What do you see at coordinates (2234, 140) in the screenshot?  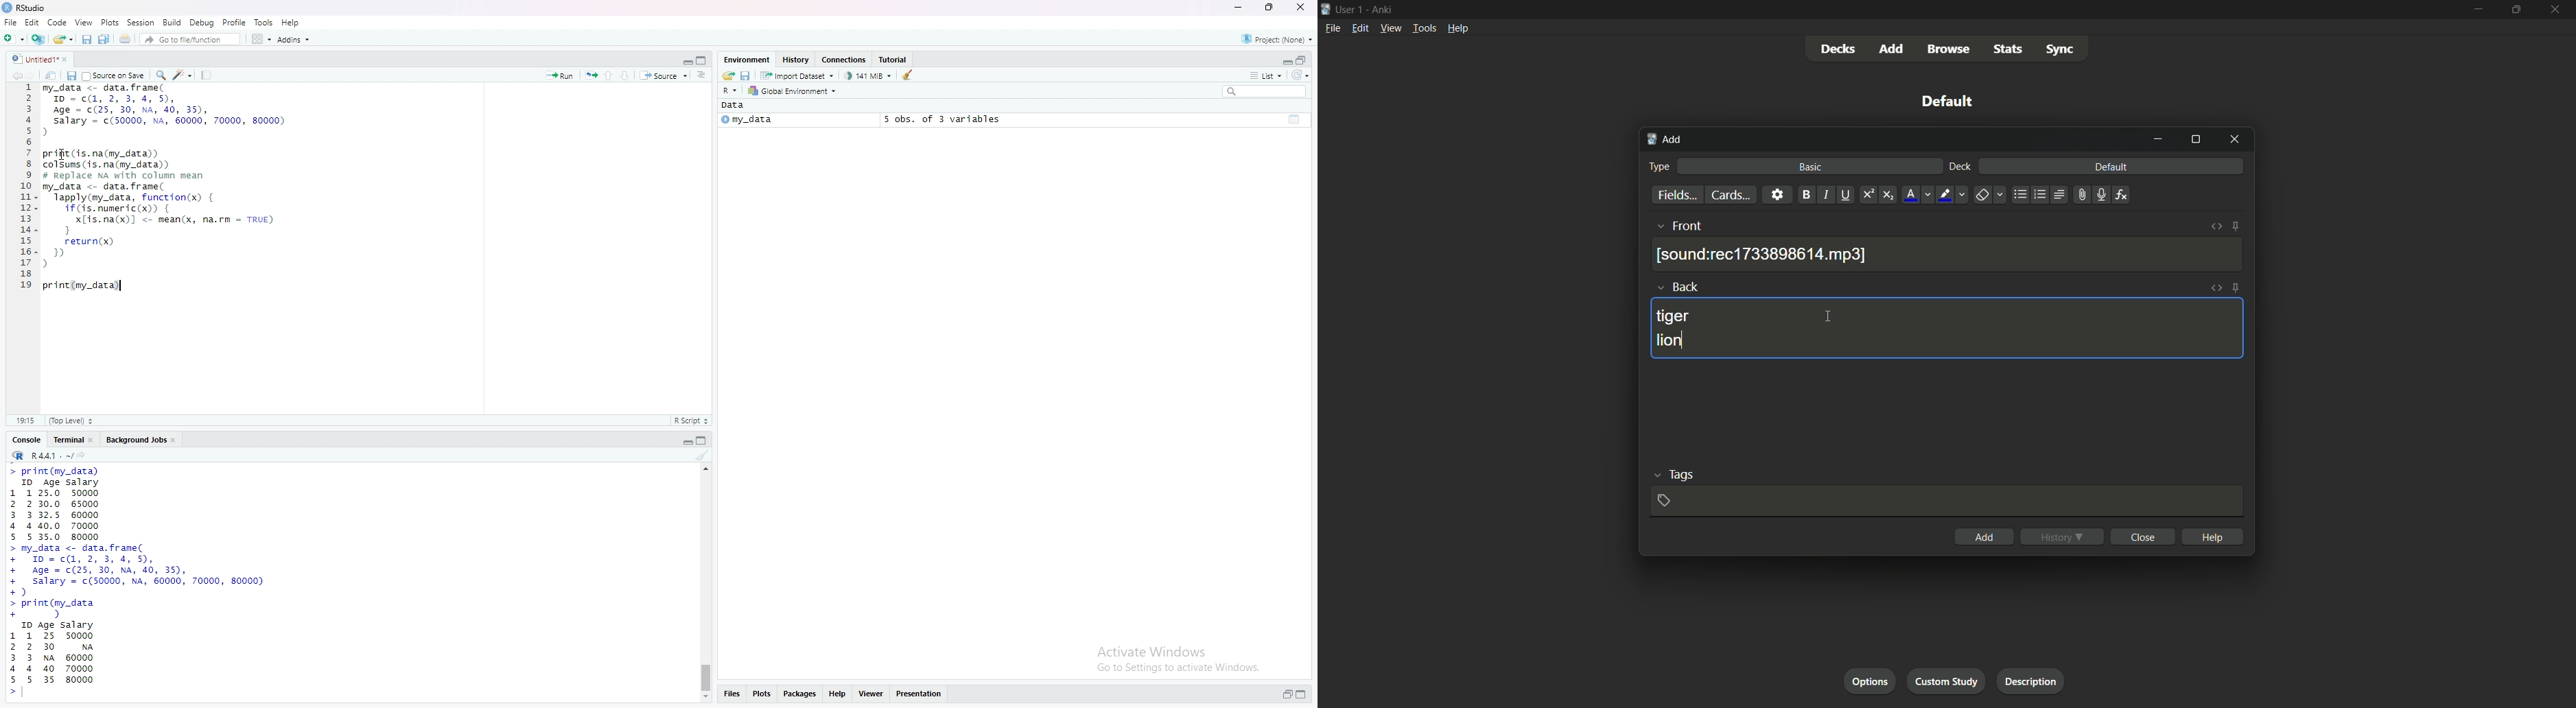 I see `close window` at bounding box center [2234, 140].